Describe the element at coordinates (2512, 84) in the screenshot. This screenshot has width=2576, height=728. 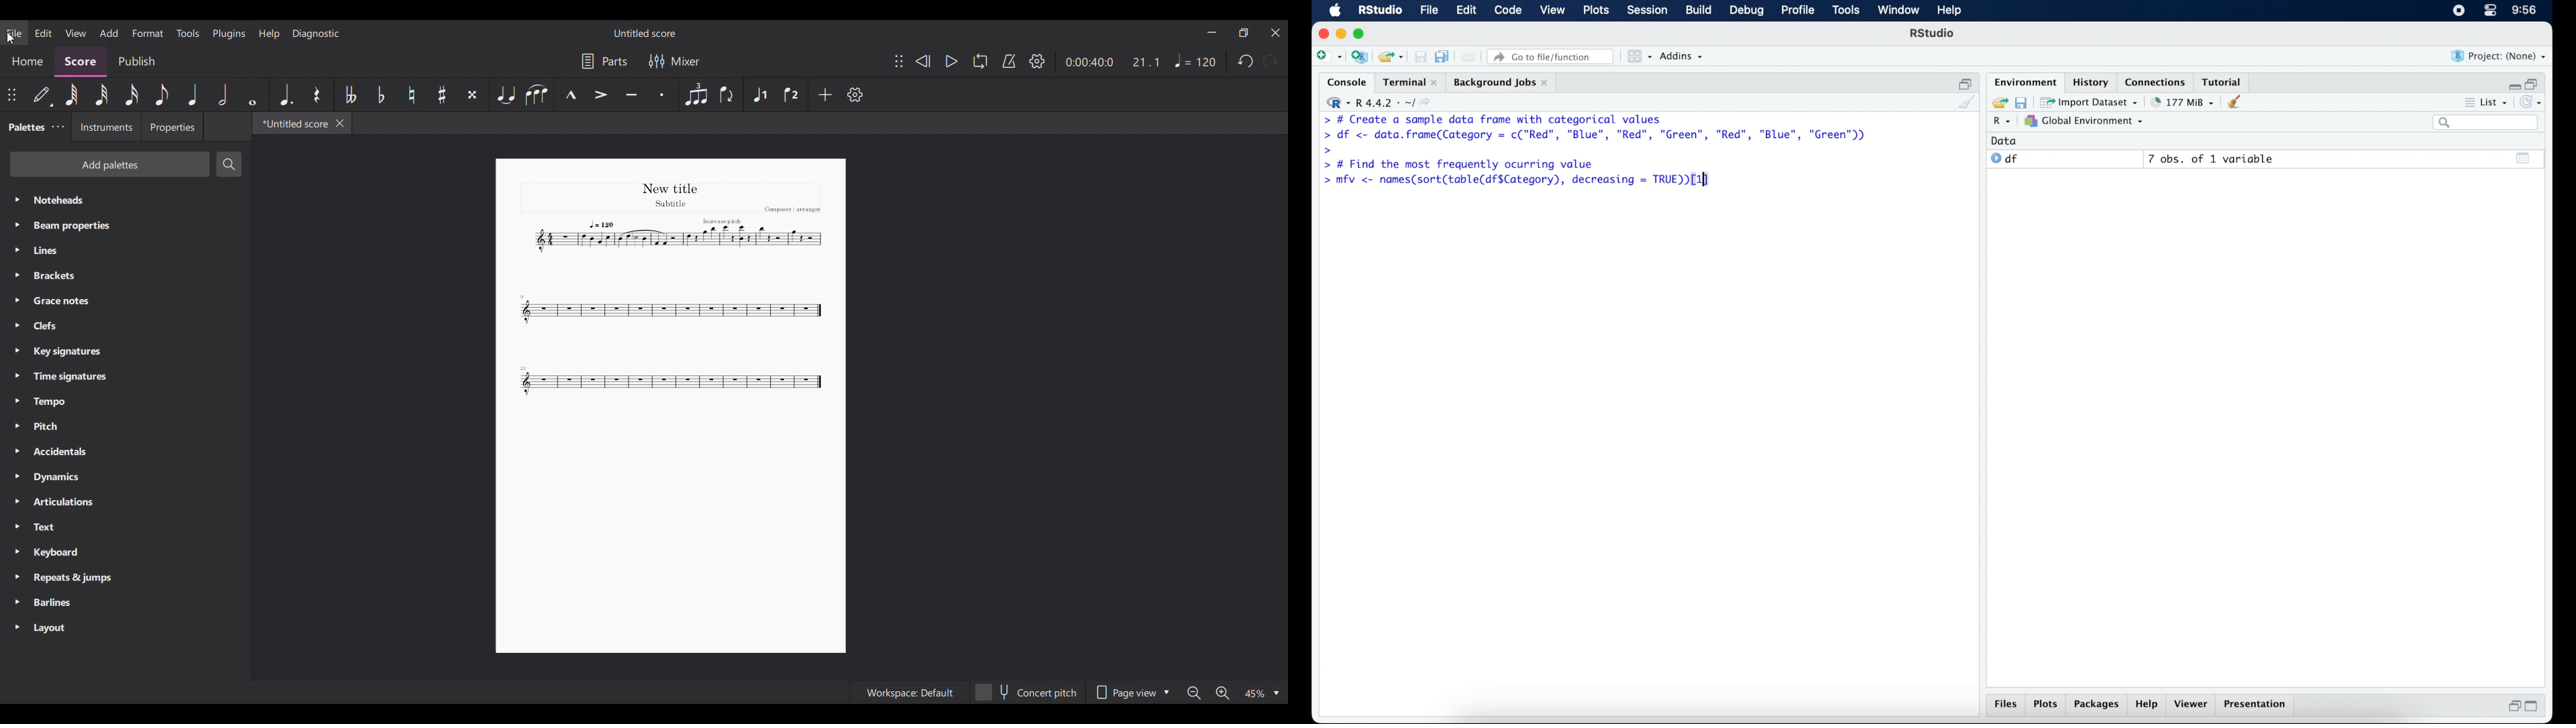
I see `minimize` at that location.